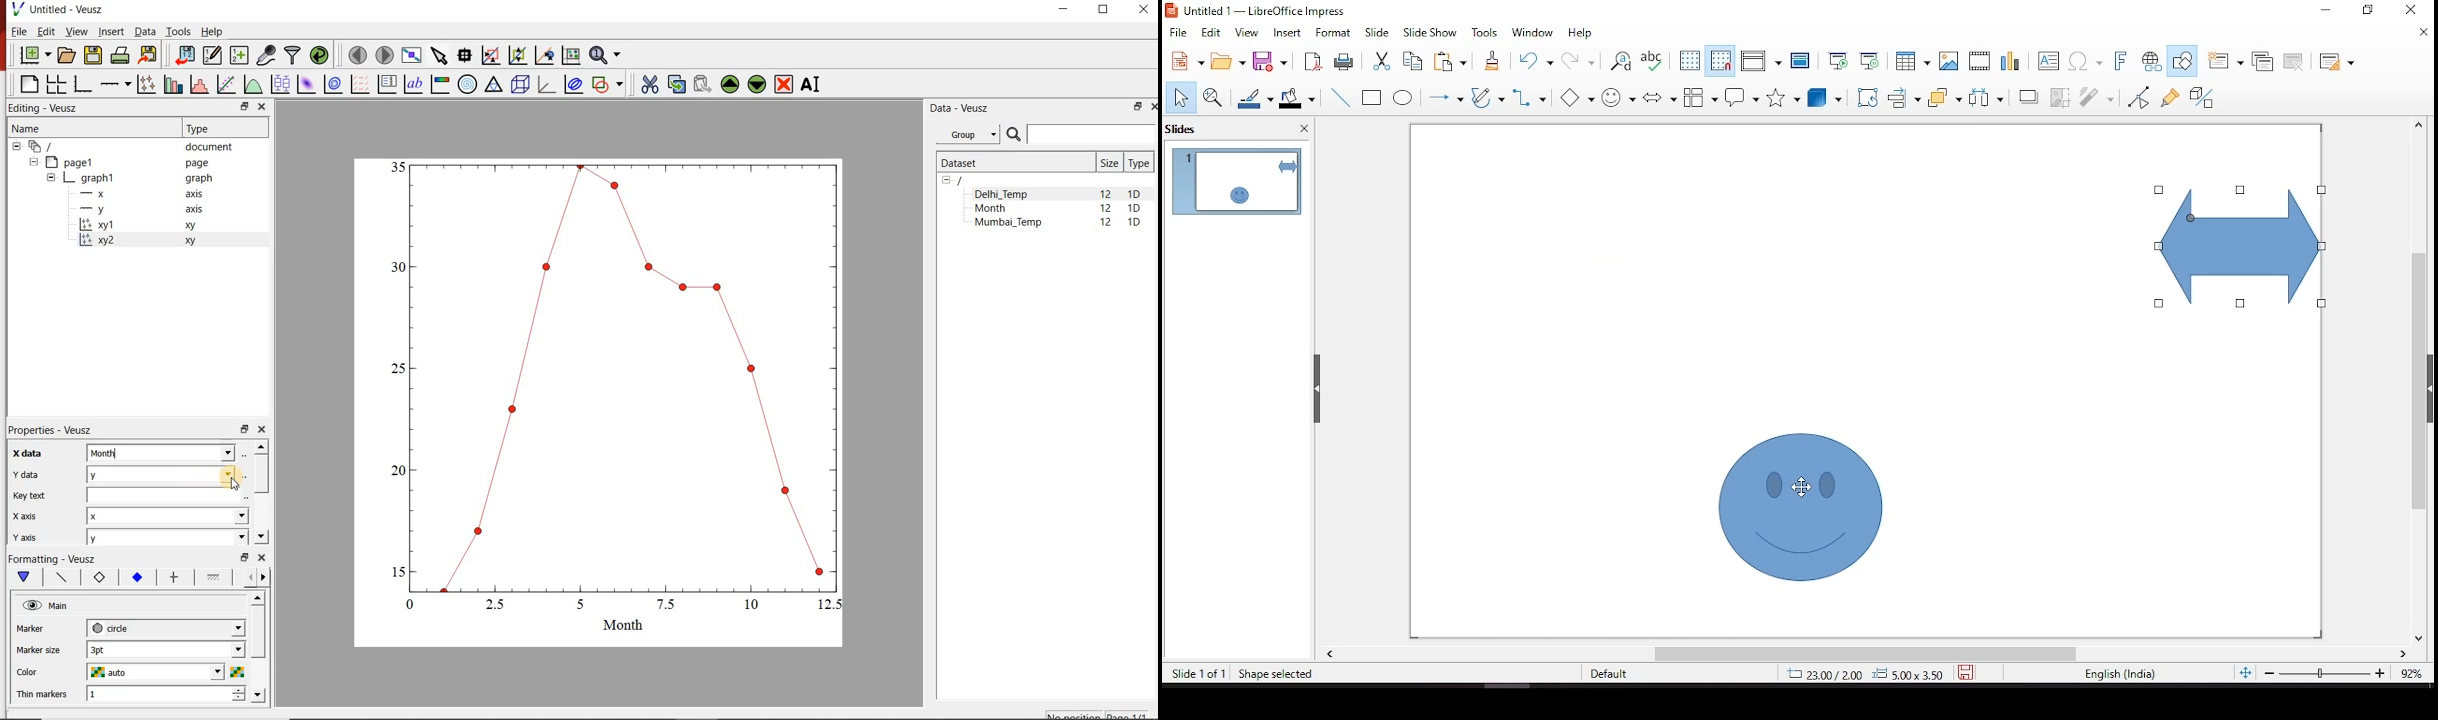 The height and width of the screenshot is (728, 2464). I want to click on scrollbar, so click(259, 649).